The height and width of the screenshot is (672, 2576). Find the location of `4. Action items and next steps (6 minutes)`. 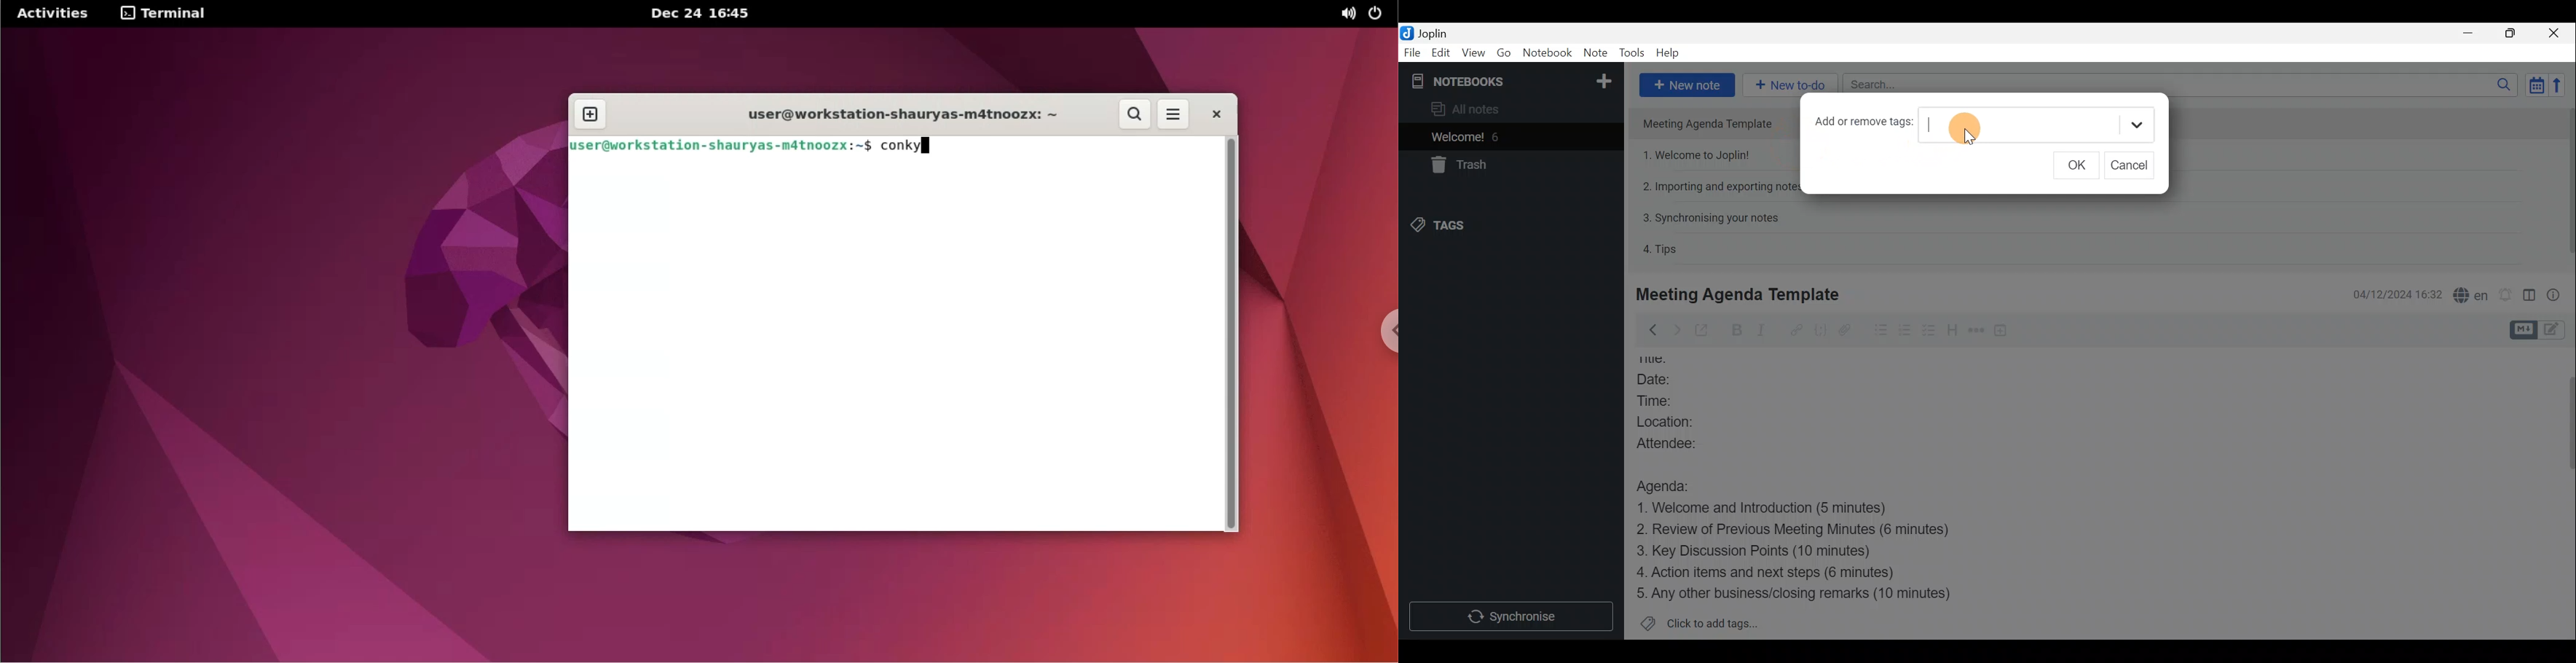

4. Action items and next steps (6 minutes) is located at coordinates (1786, 572).